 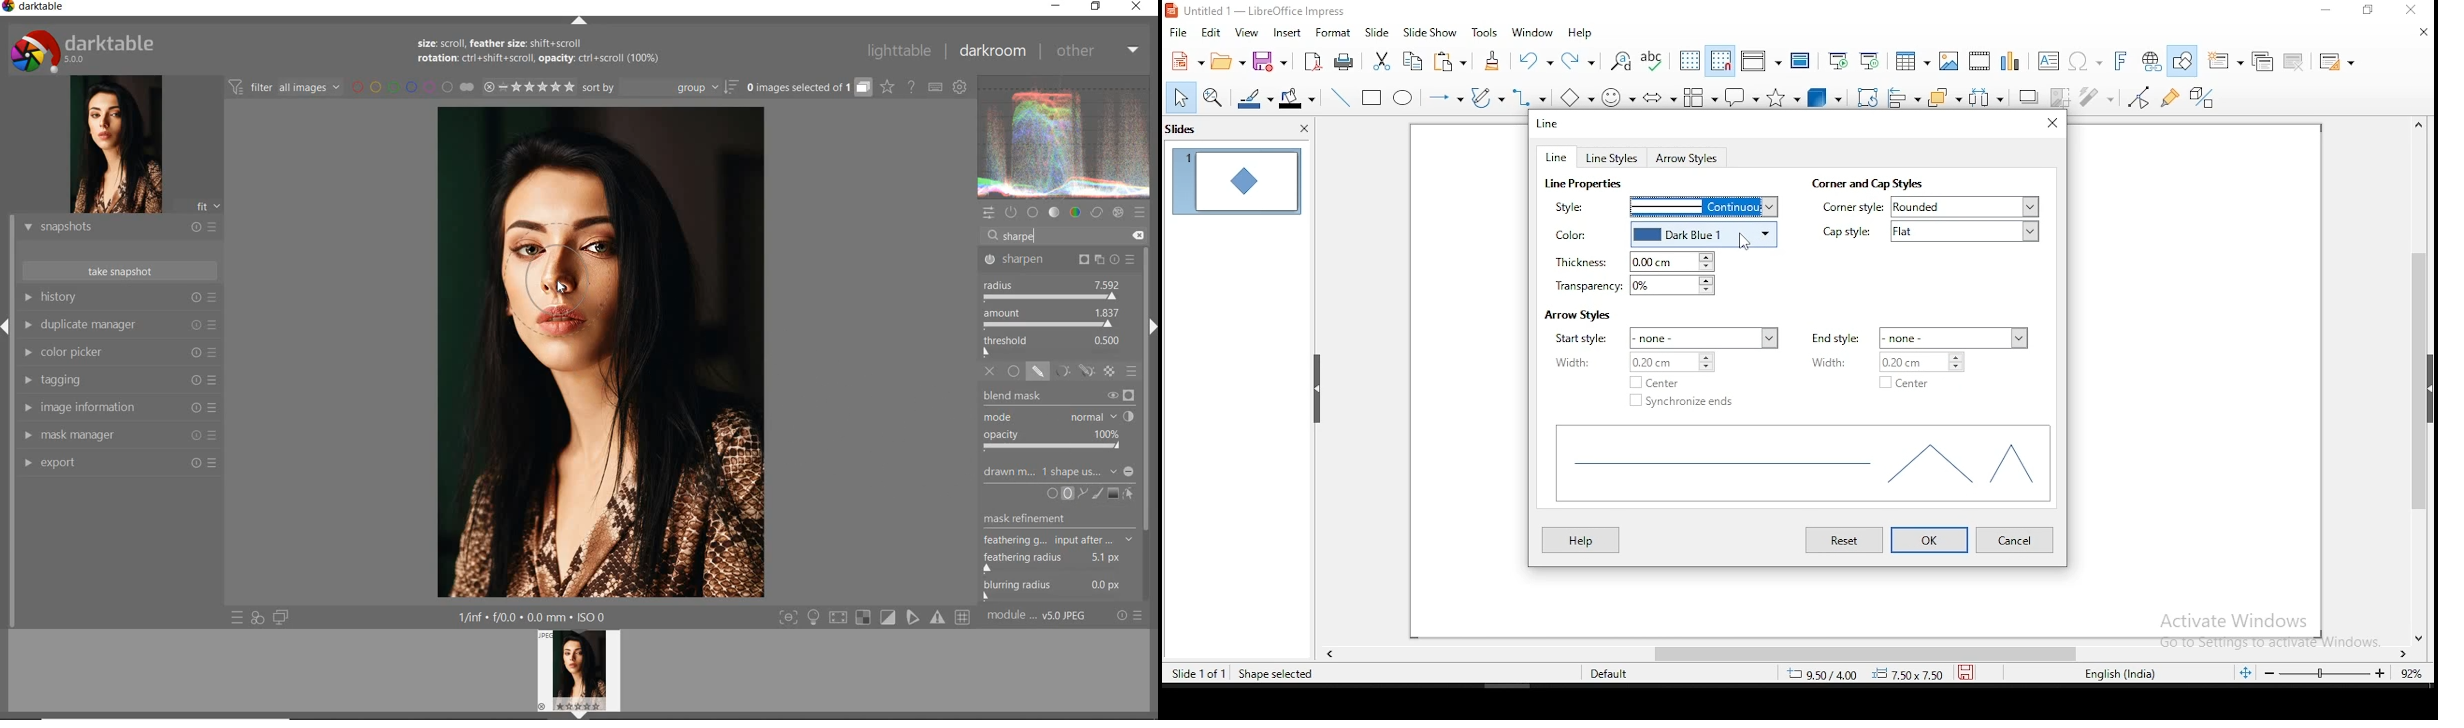 What do you see at coordinates (1377, 31) in the screenshot?
I see `slide` at bounding box center [1377, 31].